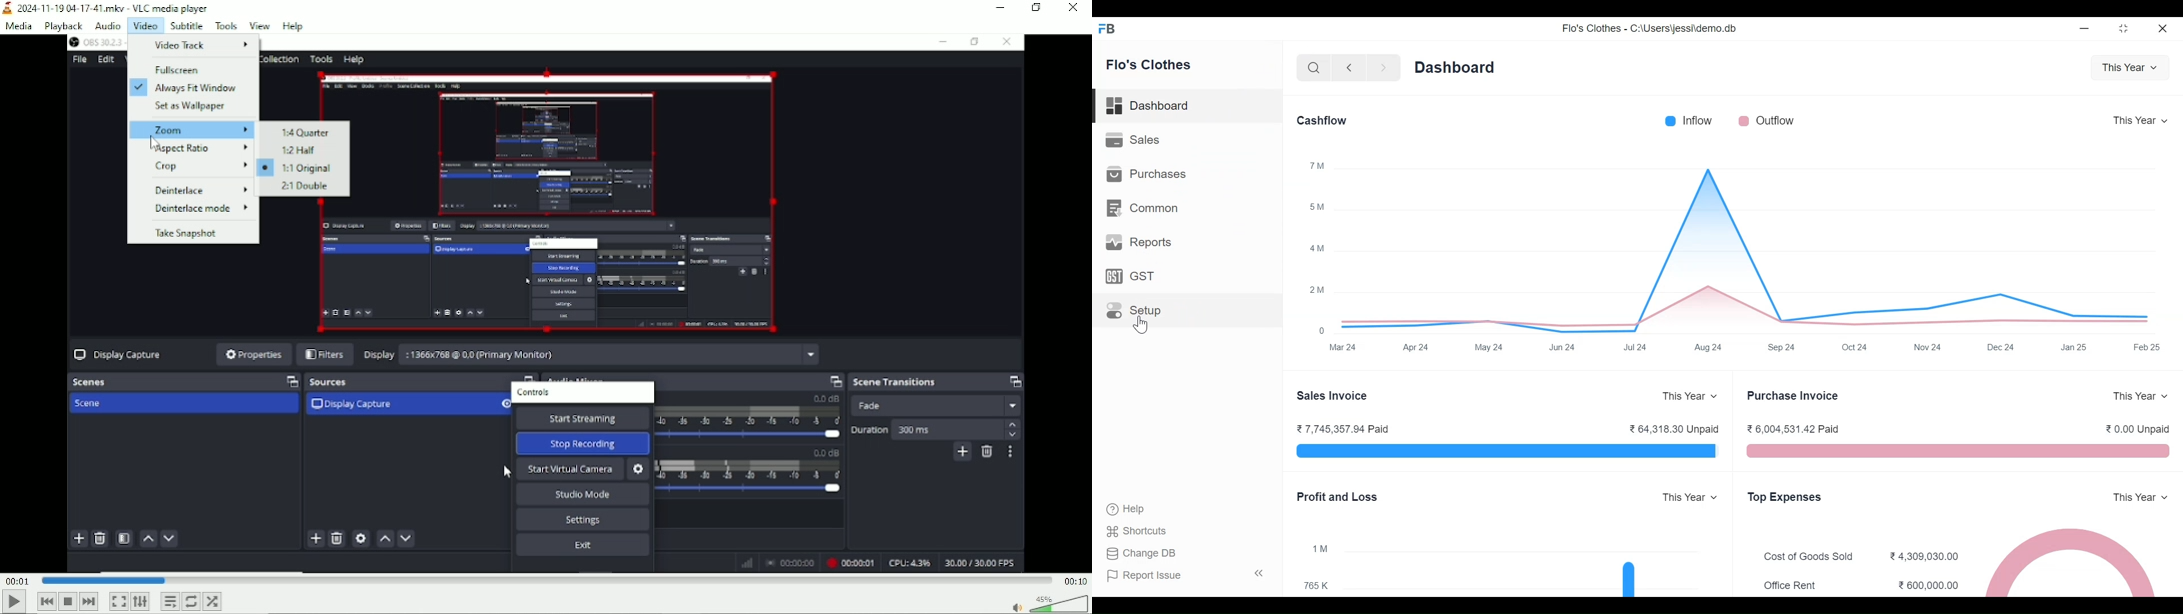  Describe the element at coordinates (1134, 140) in the screenshot. I see `Sales` at that location.